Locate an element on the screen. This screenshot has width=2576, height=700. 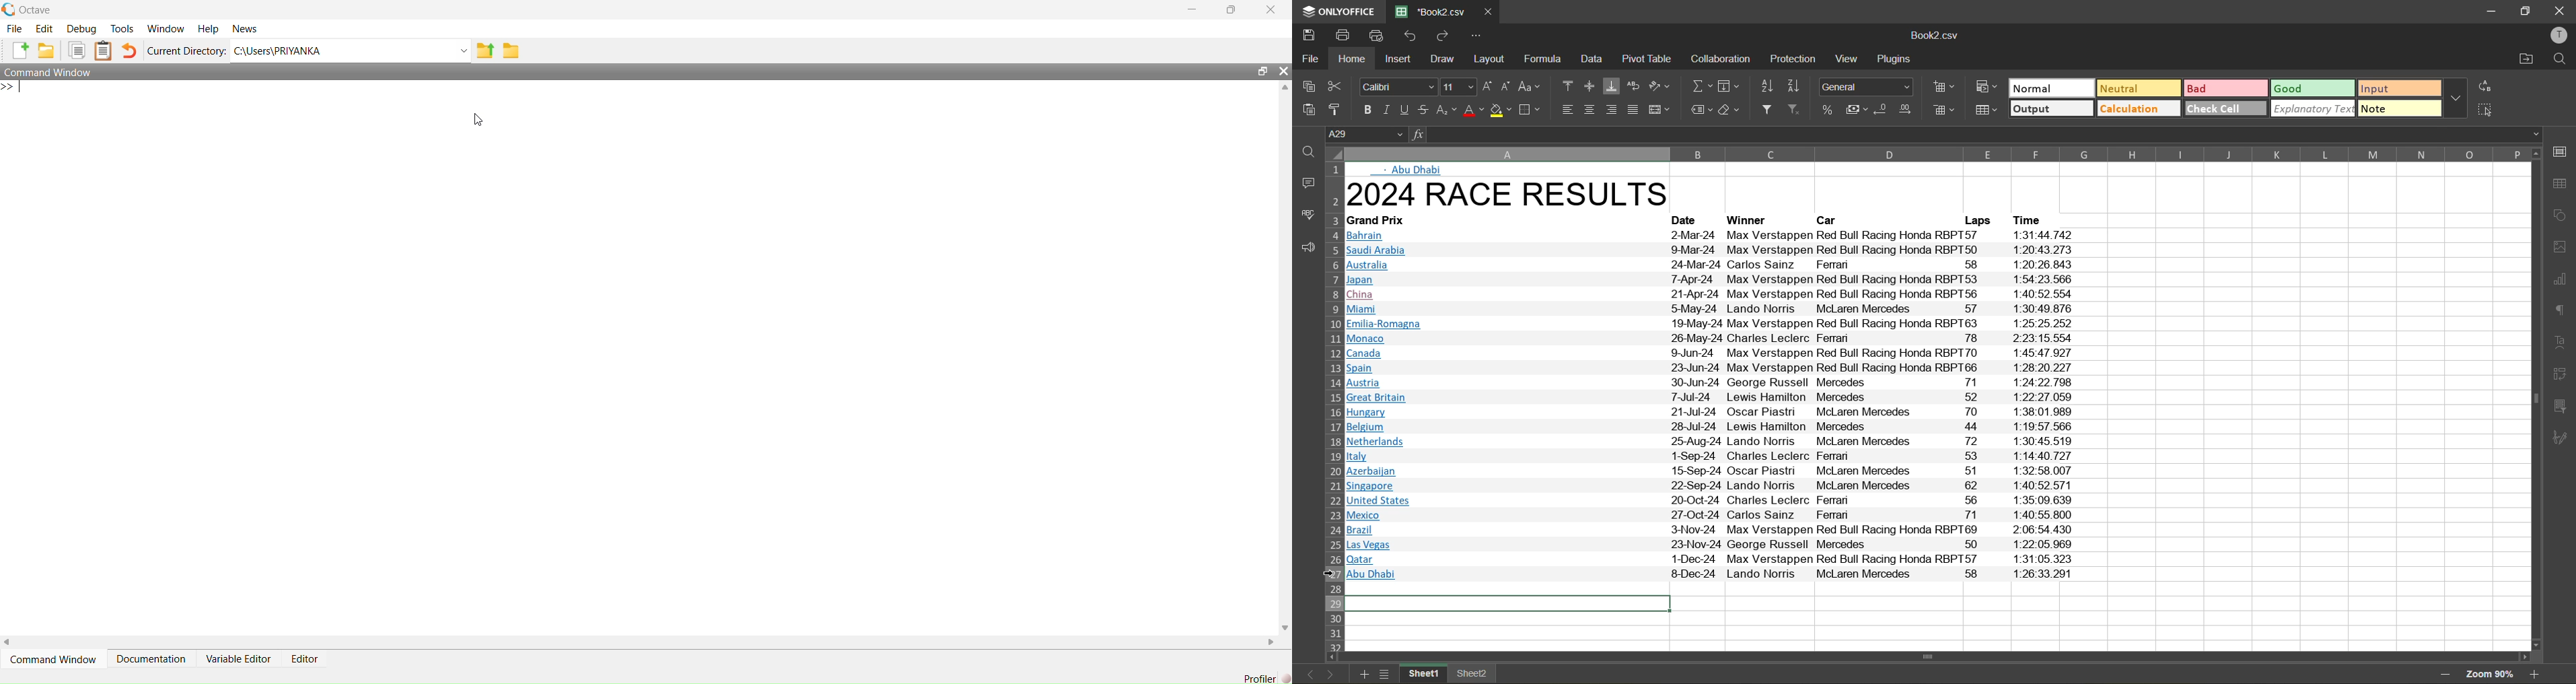
pivot table is located at coordinates (1648, 62).